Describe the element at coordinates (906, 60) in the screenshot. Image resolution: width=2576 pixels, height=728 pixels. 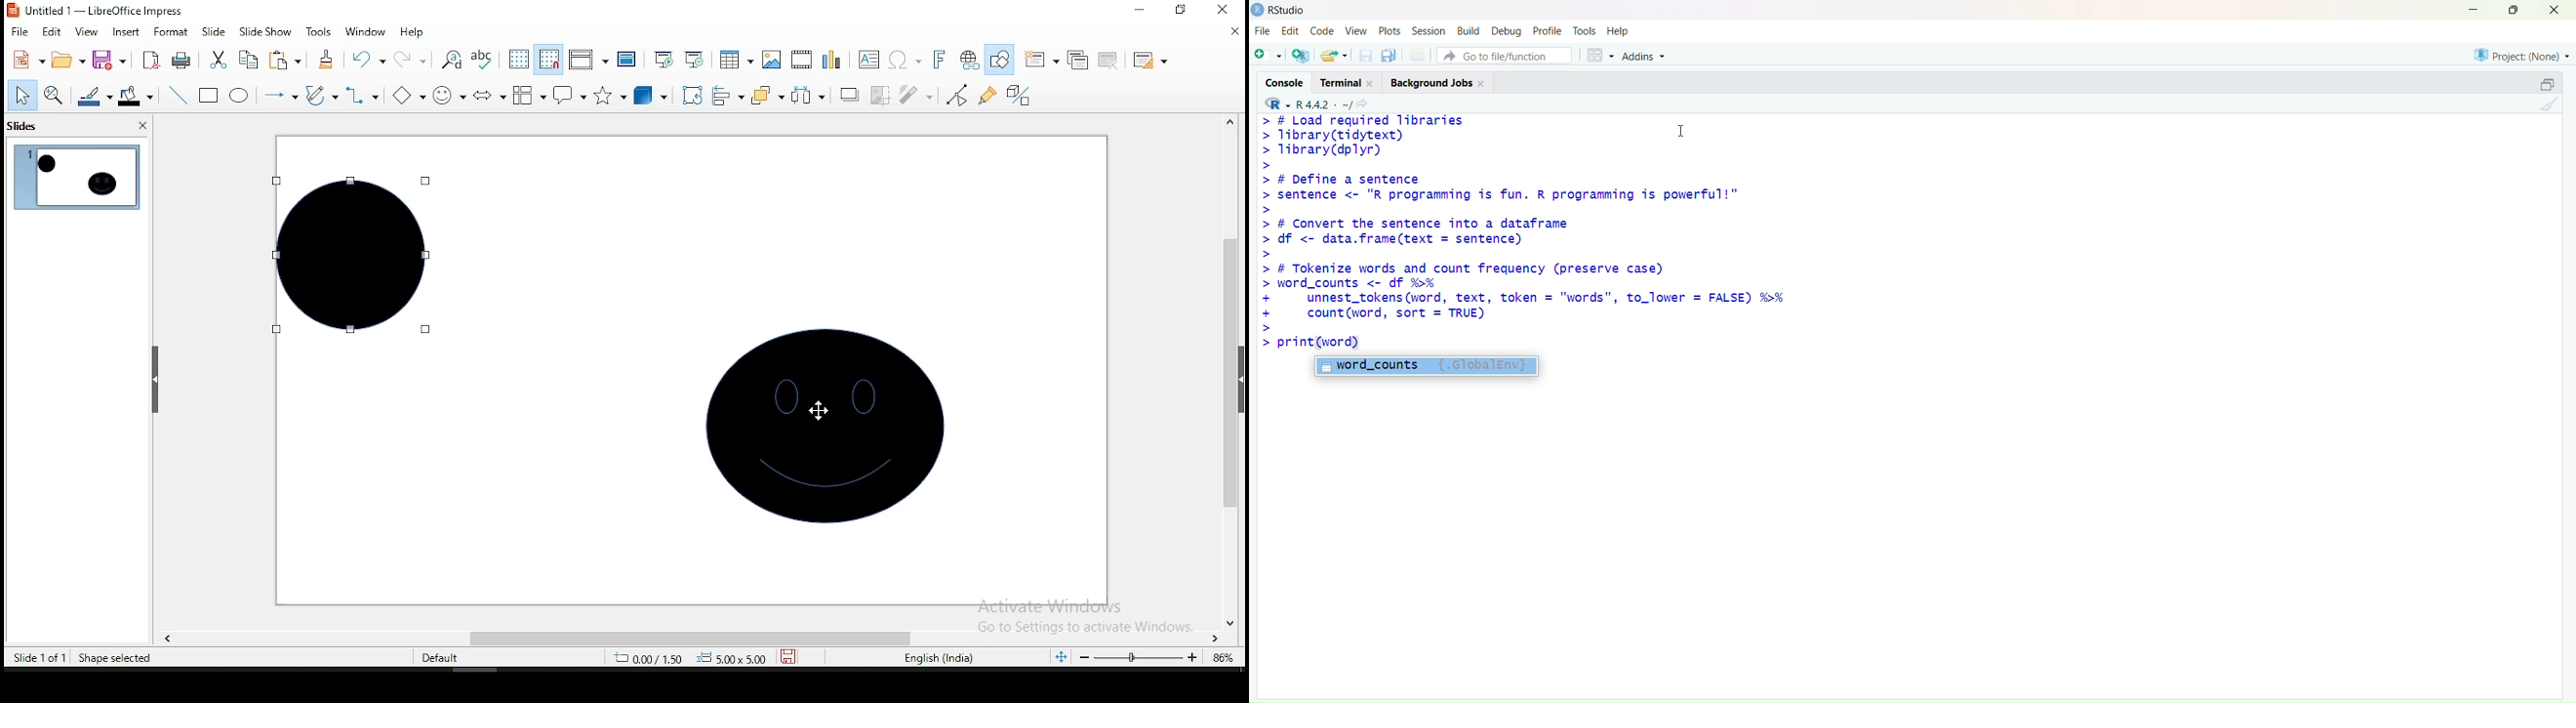
I see `insert special characters` at that location.